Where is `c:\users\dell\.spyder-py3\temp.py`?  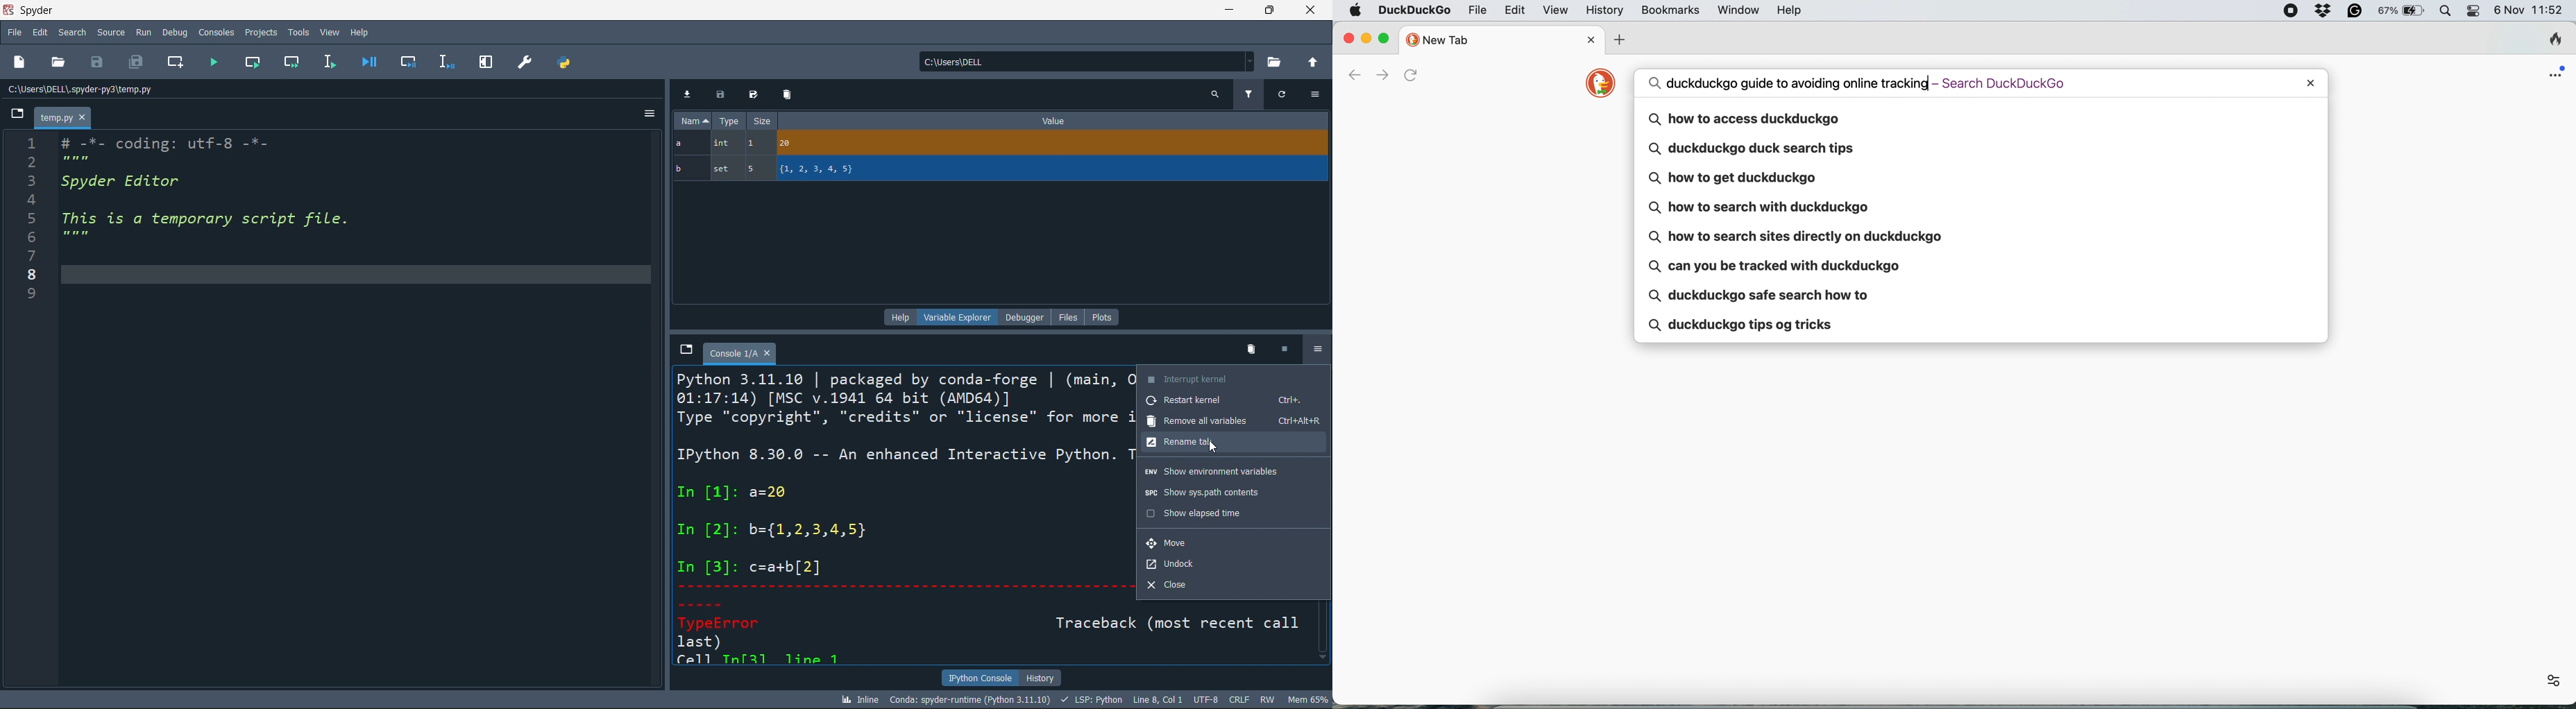 c:\users\dell\.spyder-py3\temp.py is located at coordinates (119, 89).